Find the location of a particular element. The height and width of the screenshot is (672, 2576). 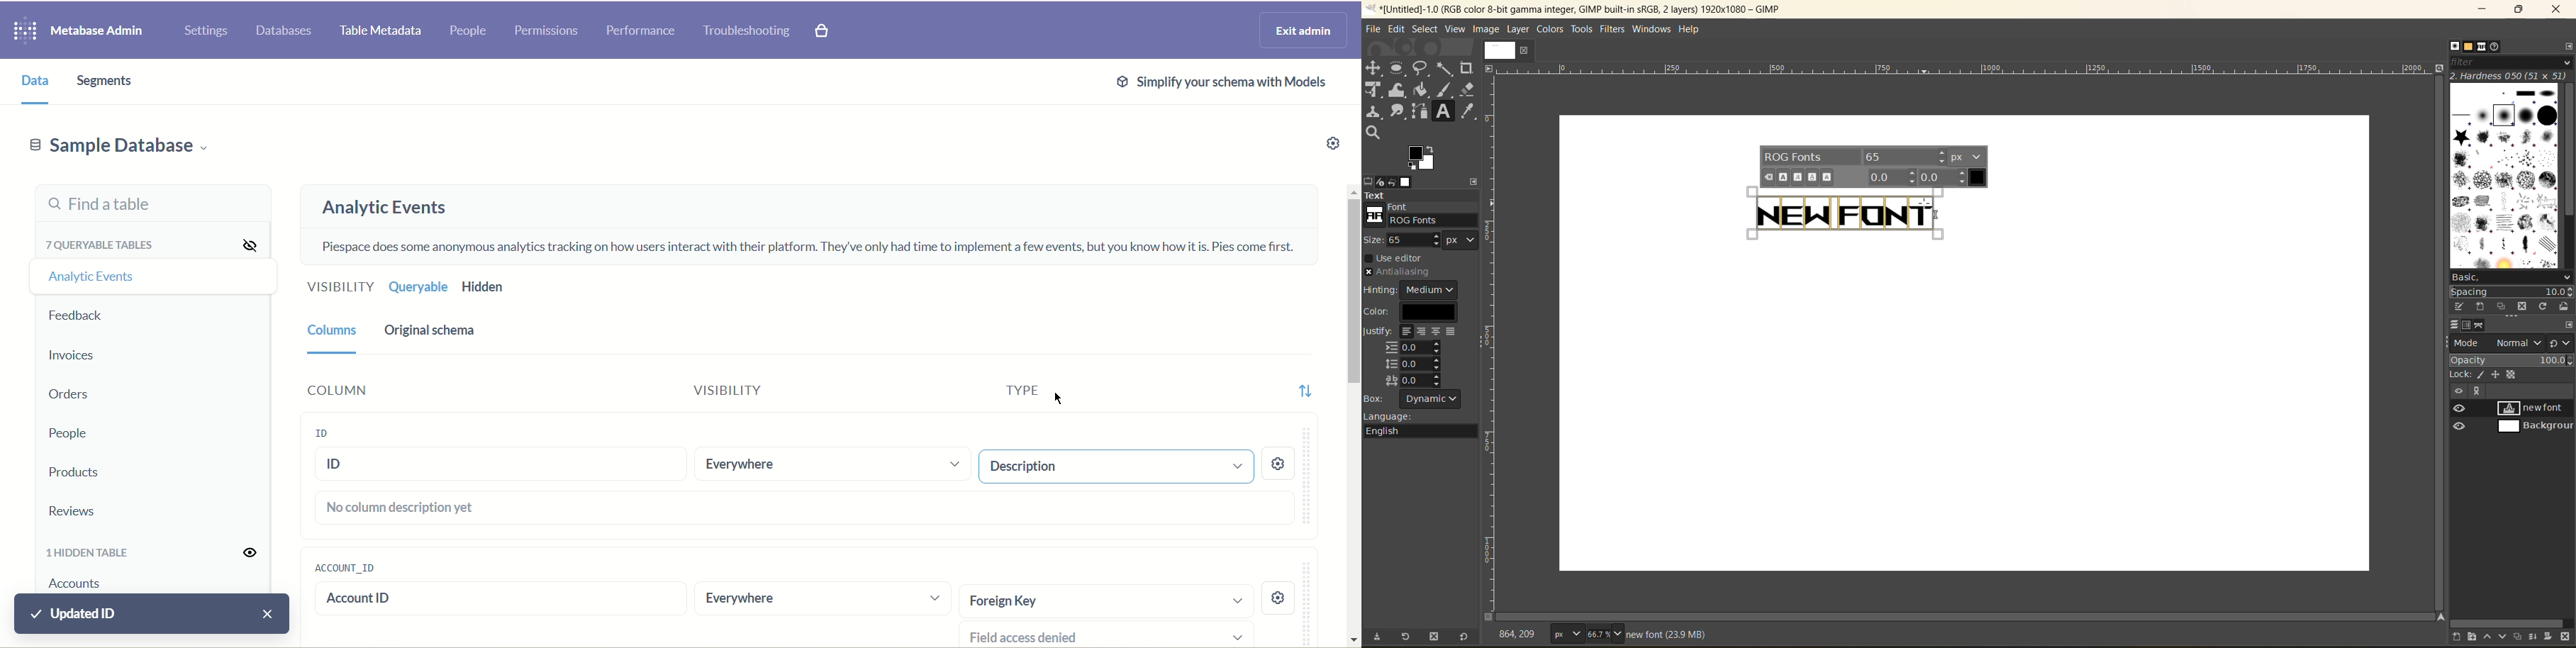

permissions is located at coordinates (547, 31).